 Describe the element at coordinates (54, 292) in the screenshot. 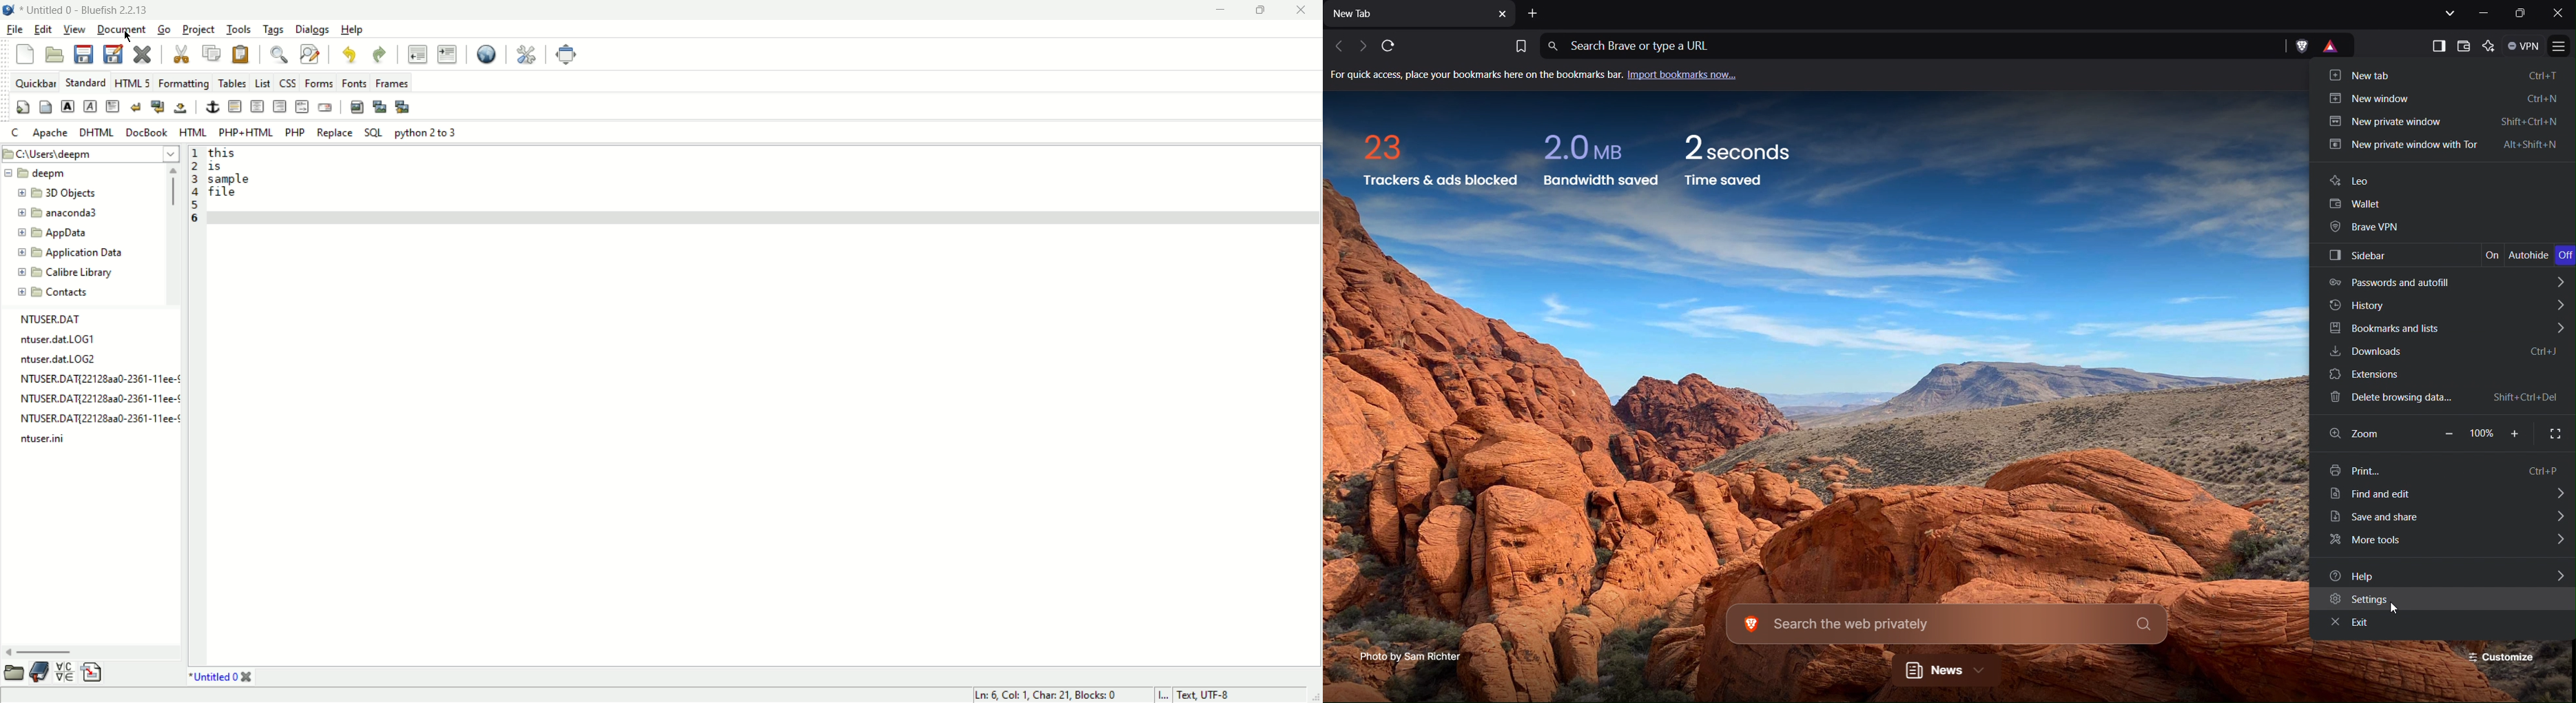

I see `contacts` at that location.